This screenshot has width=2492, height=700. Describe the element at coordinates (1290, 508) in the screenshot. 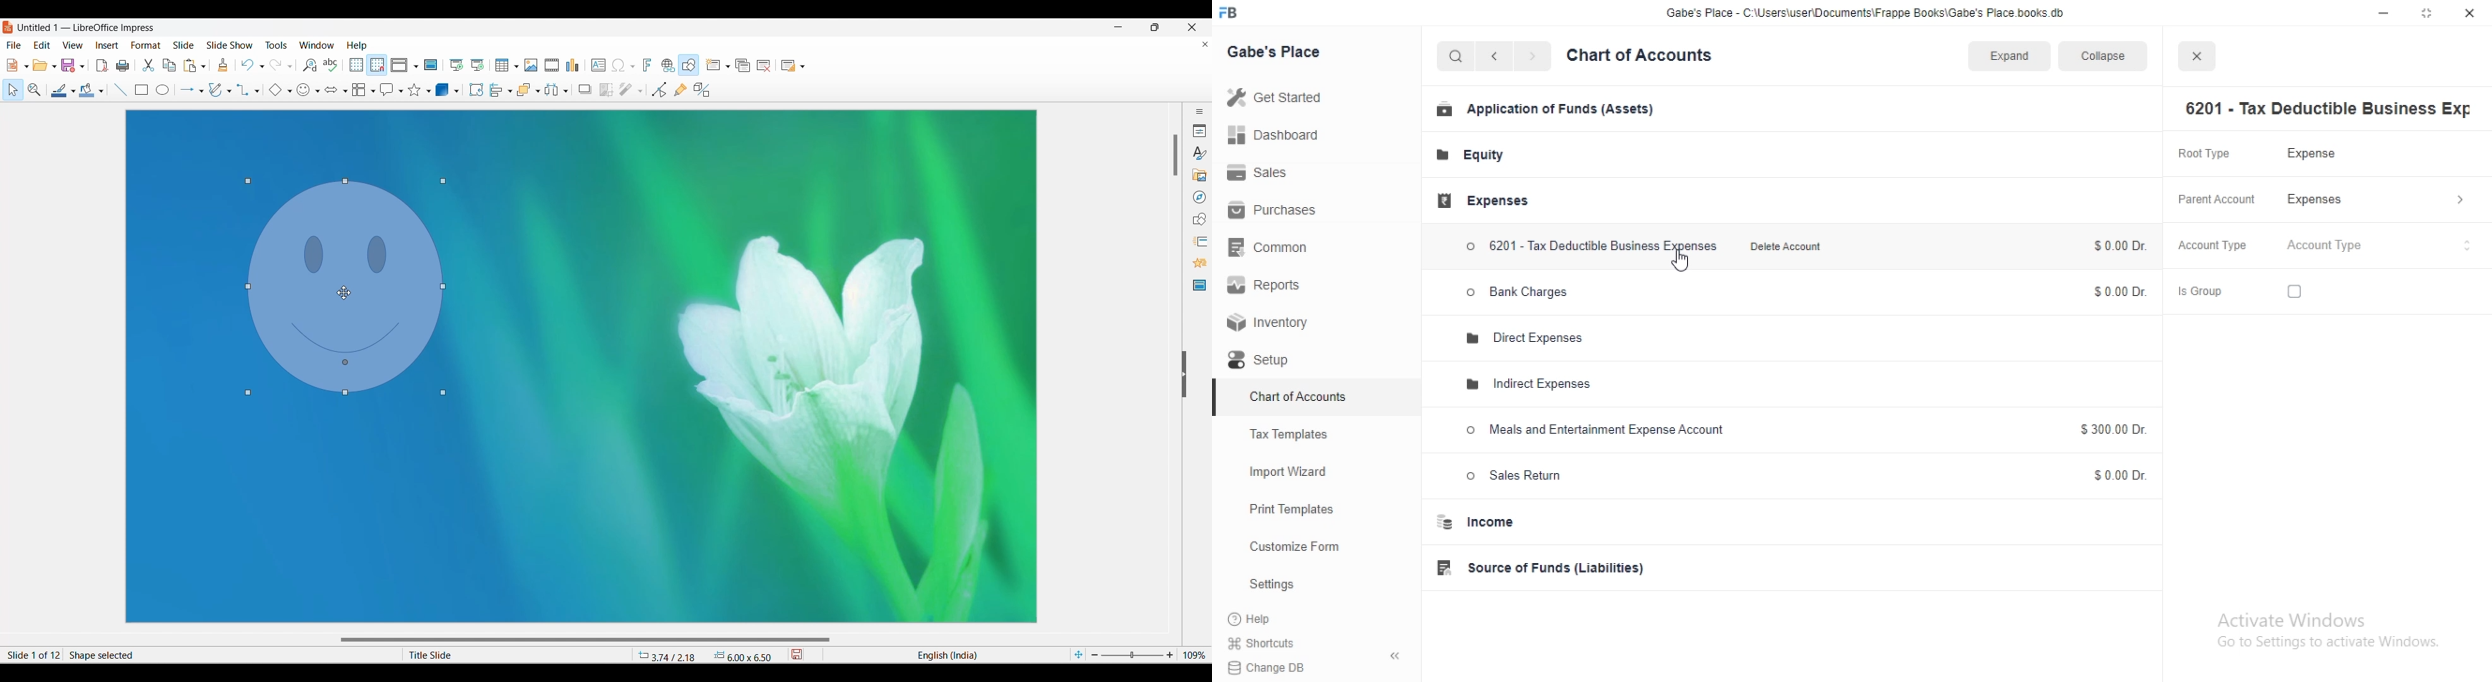

I see `Print Templates` at that location.